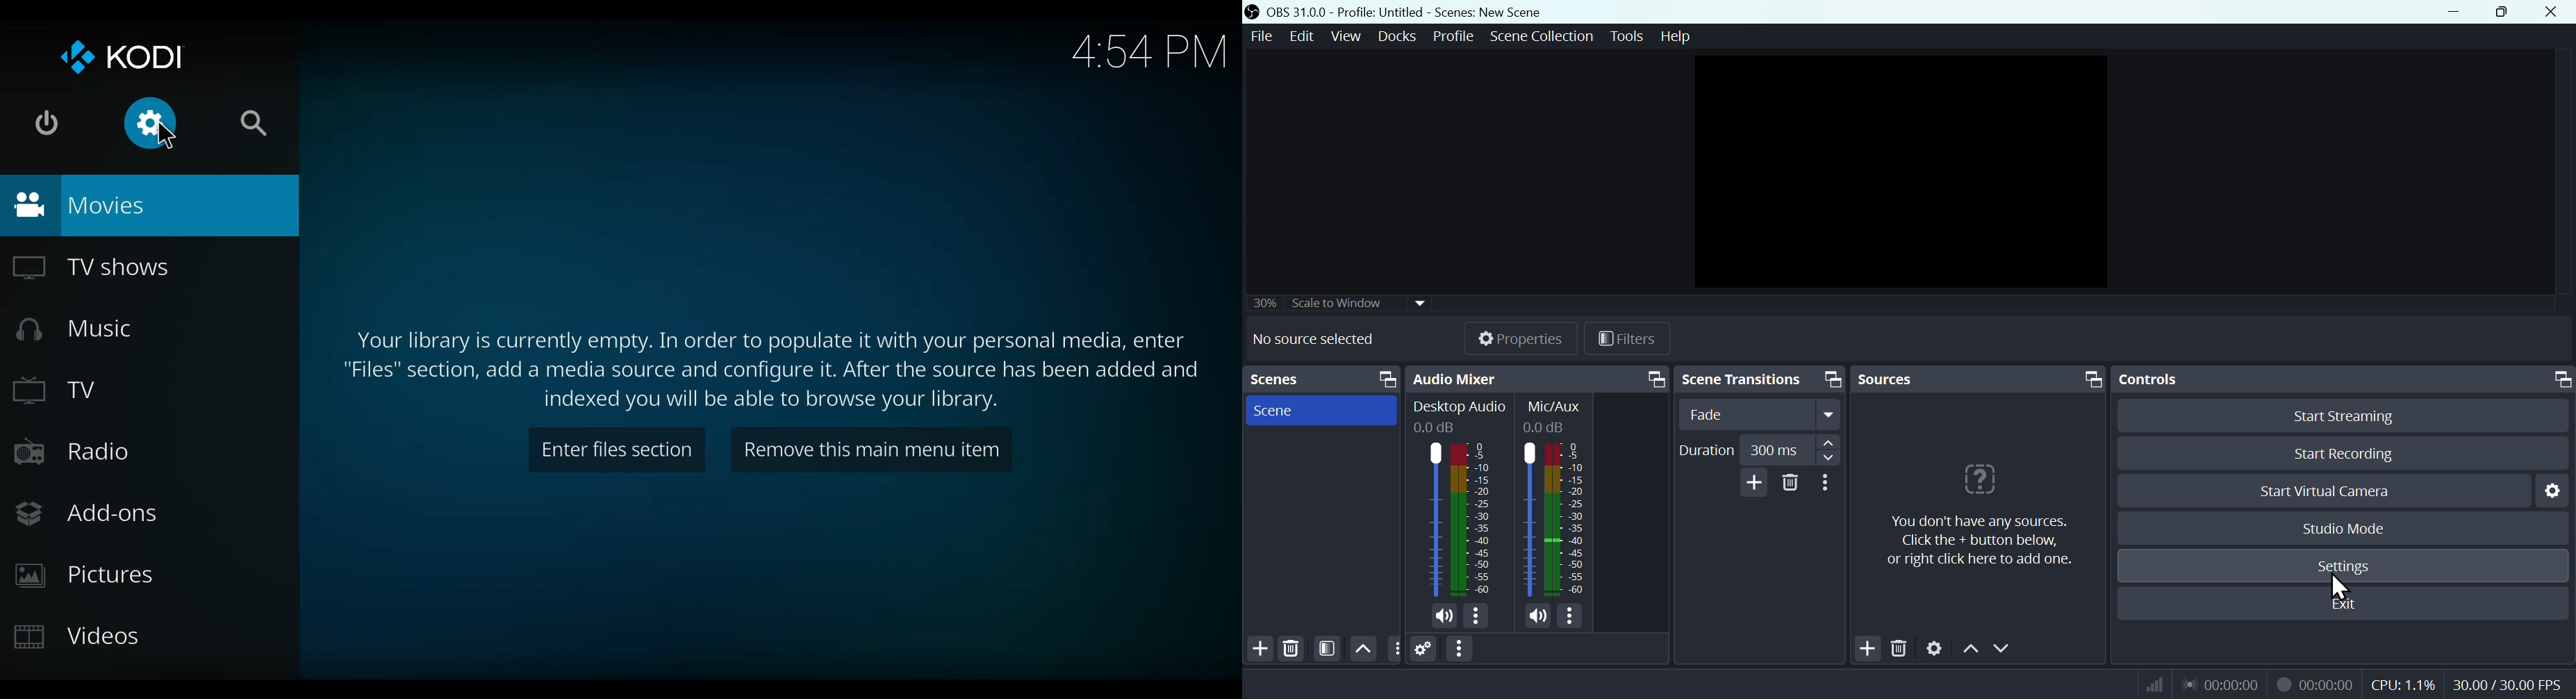 The image size is (2576, 700). Describe the element at coordinates (168, 135) in the screenshot. I see `cursor` at that location.